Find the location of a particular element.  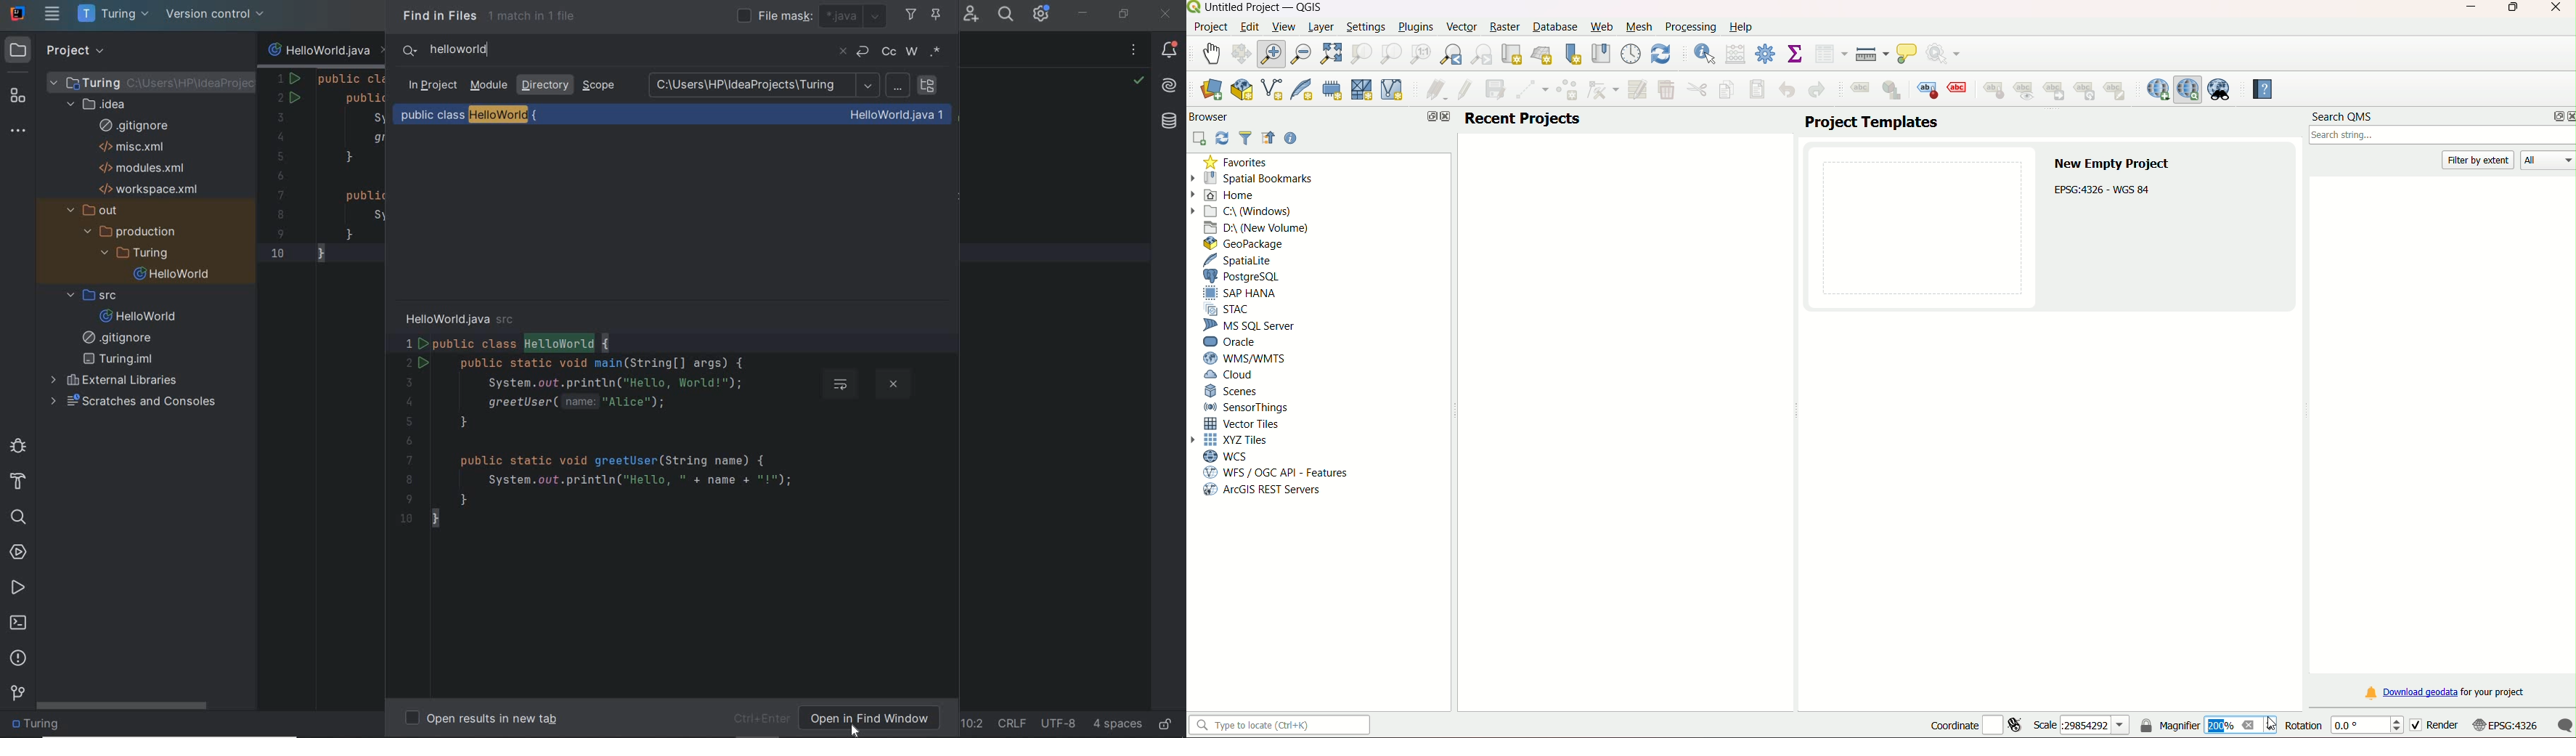

search everywhere is located at coordinates (1005, 16).